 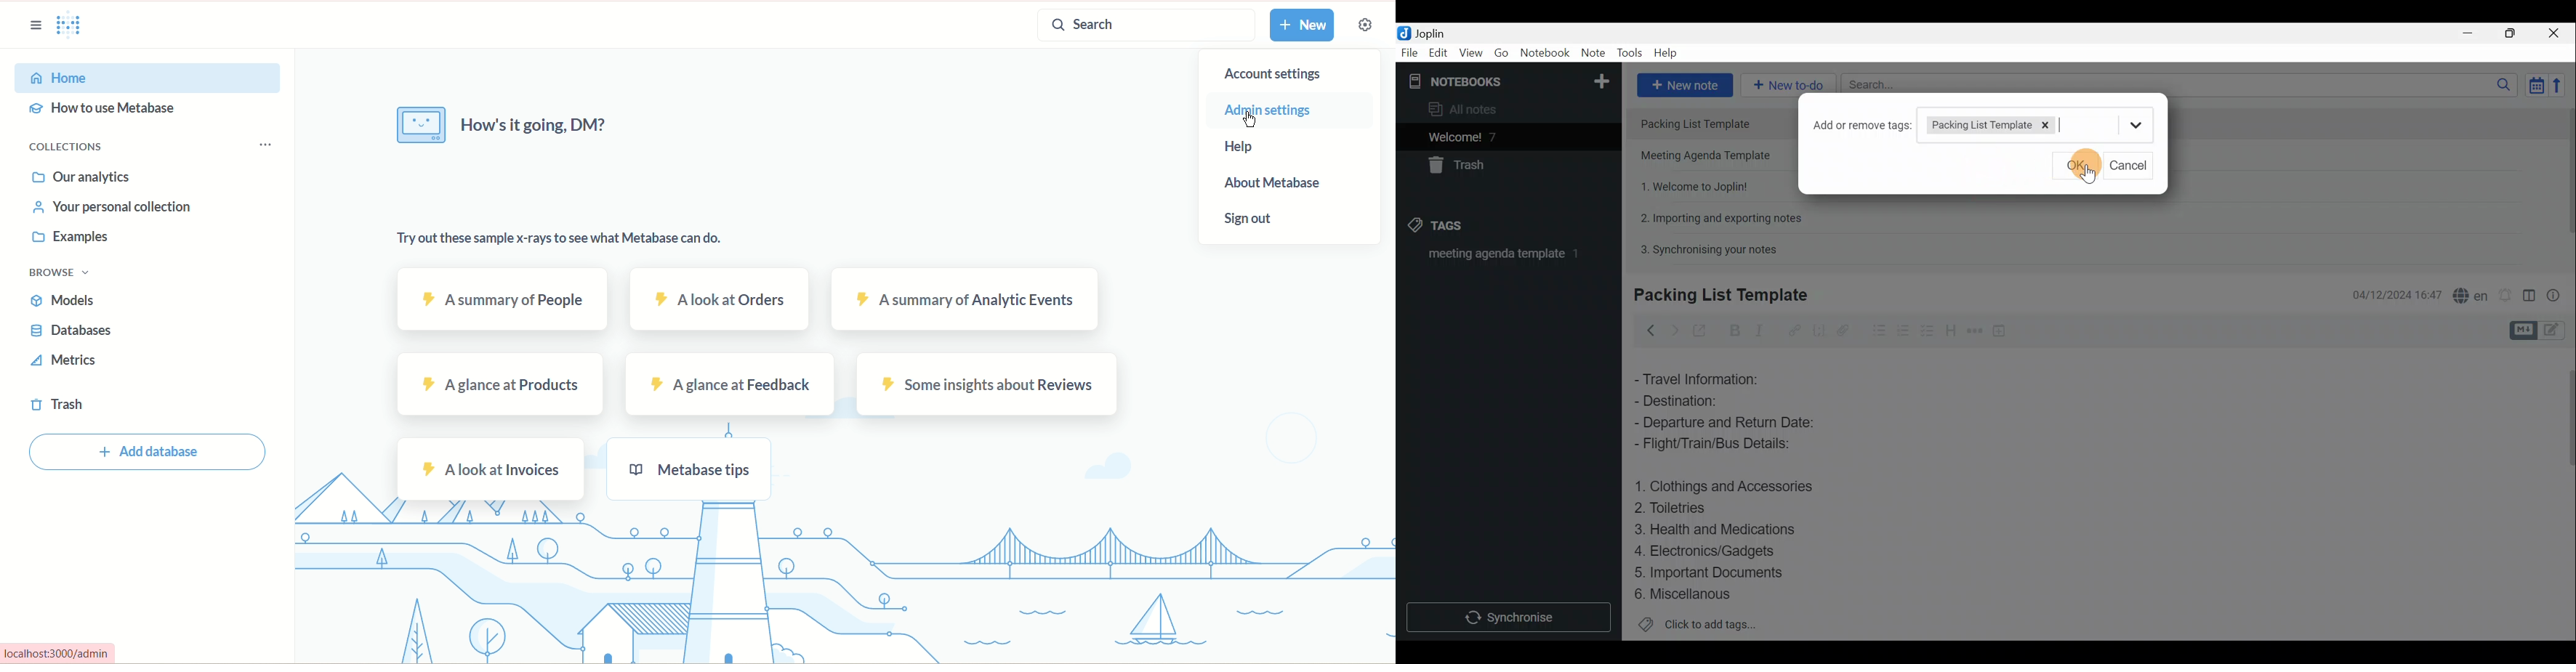 What do you see at coordinates (1704, 248) in the screenshot?
I see `Note 5` at bounding box center [1704, 248].